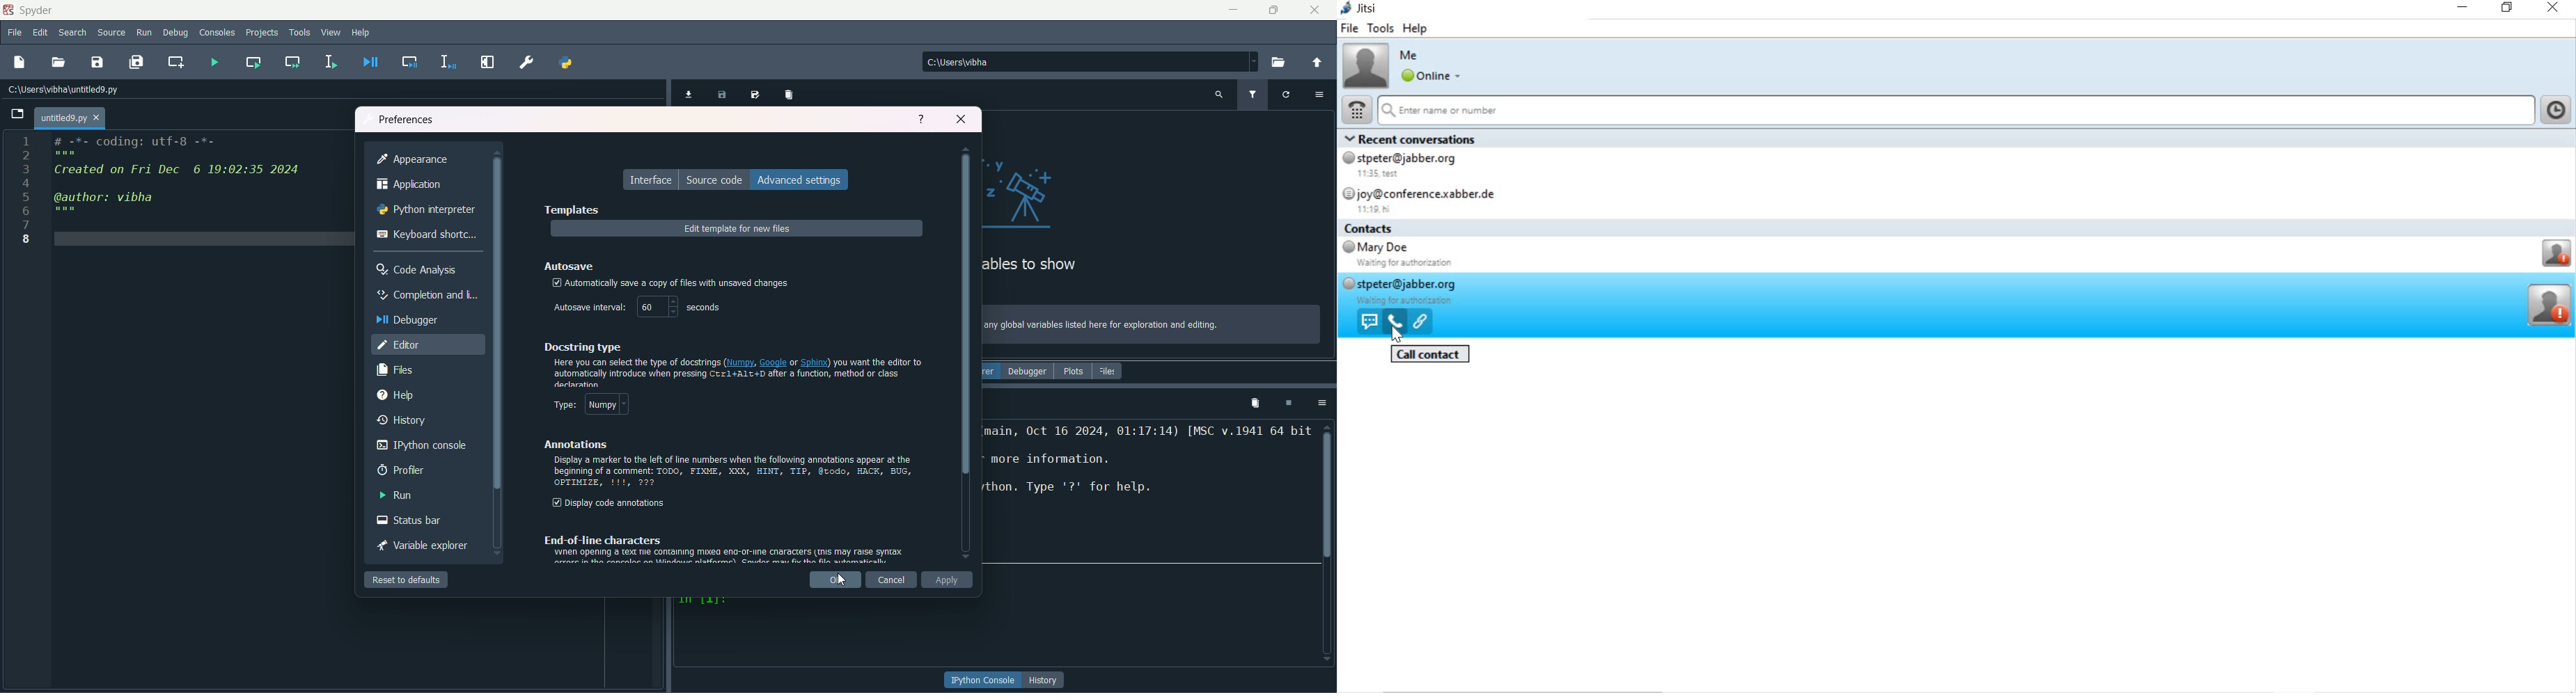  I want to click on Me, so click(1412, 55).